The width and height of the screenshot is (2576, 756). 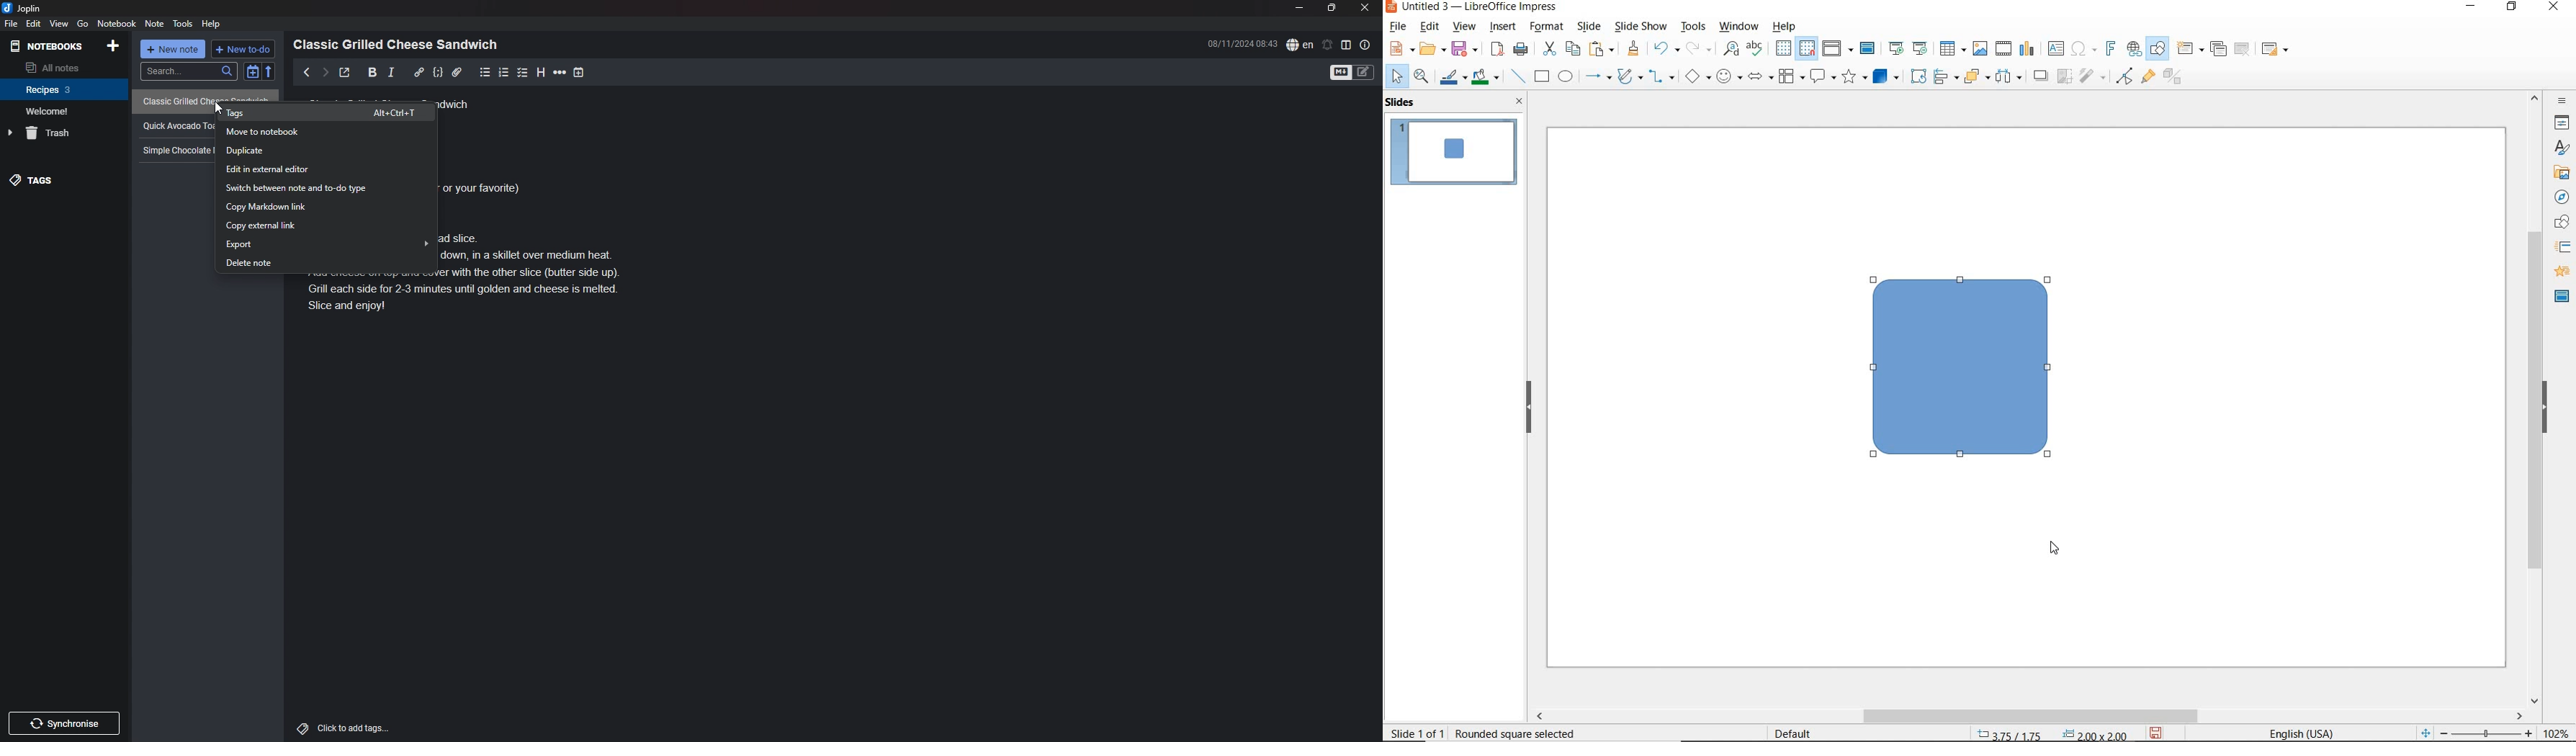 I want to click on reverse sort order, so click(x=269, y=71).